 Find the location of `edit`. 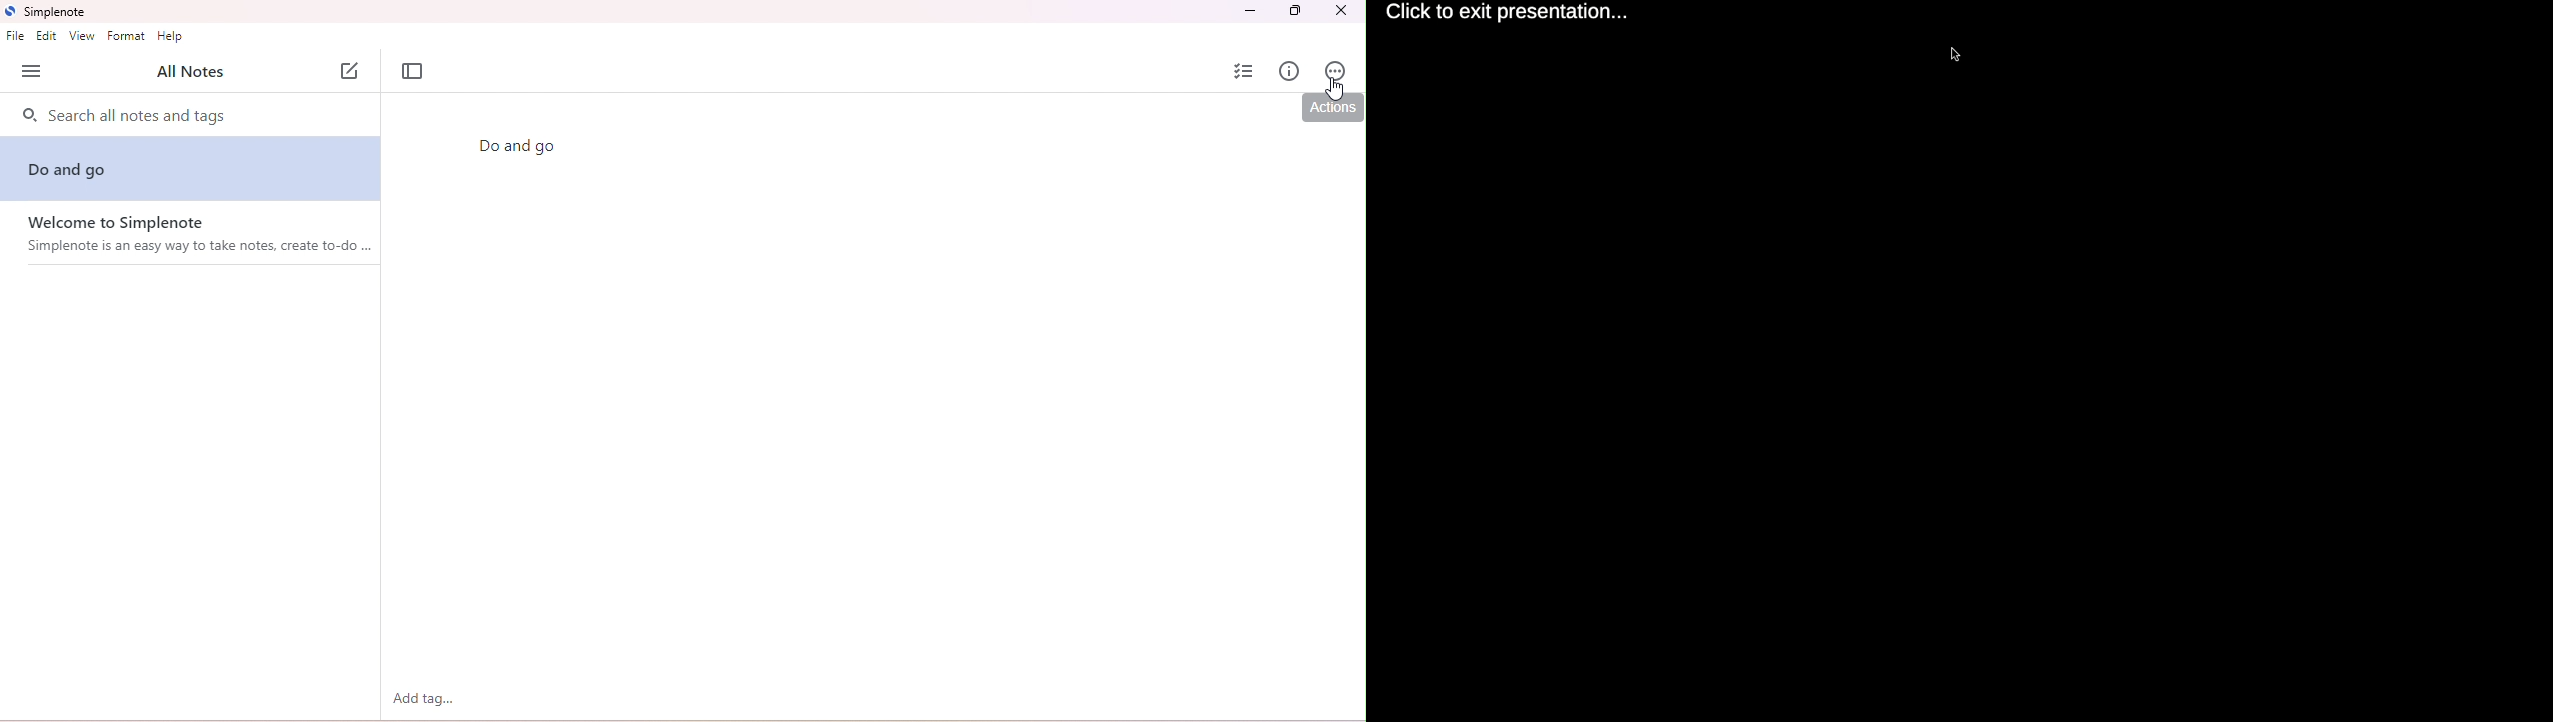

edit is located at coordinates (47, 36).